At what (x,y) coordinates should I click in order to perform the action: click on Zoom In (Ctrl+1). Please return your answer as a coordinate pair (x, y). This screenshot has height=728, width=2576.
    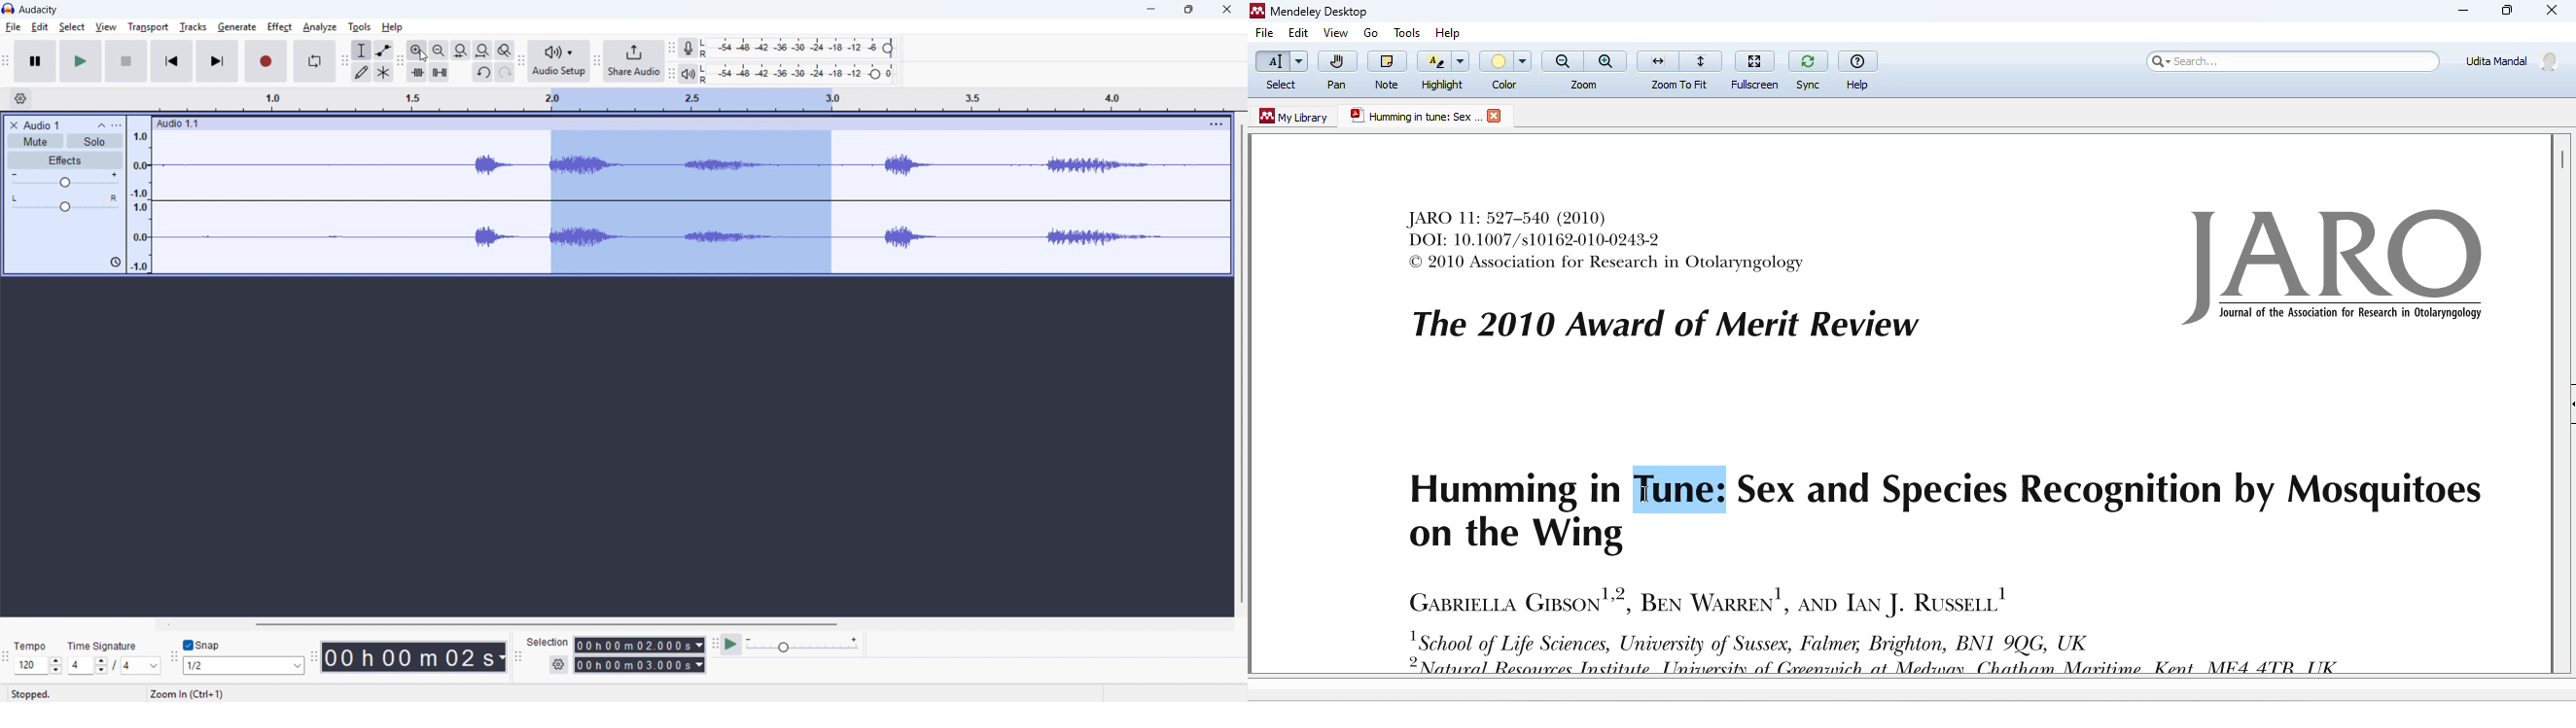
    Looking at the image, I should click on (256, 694).